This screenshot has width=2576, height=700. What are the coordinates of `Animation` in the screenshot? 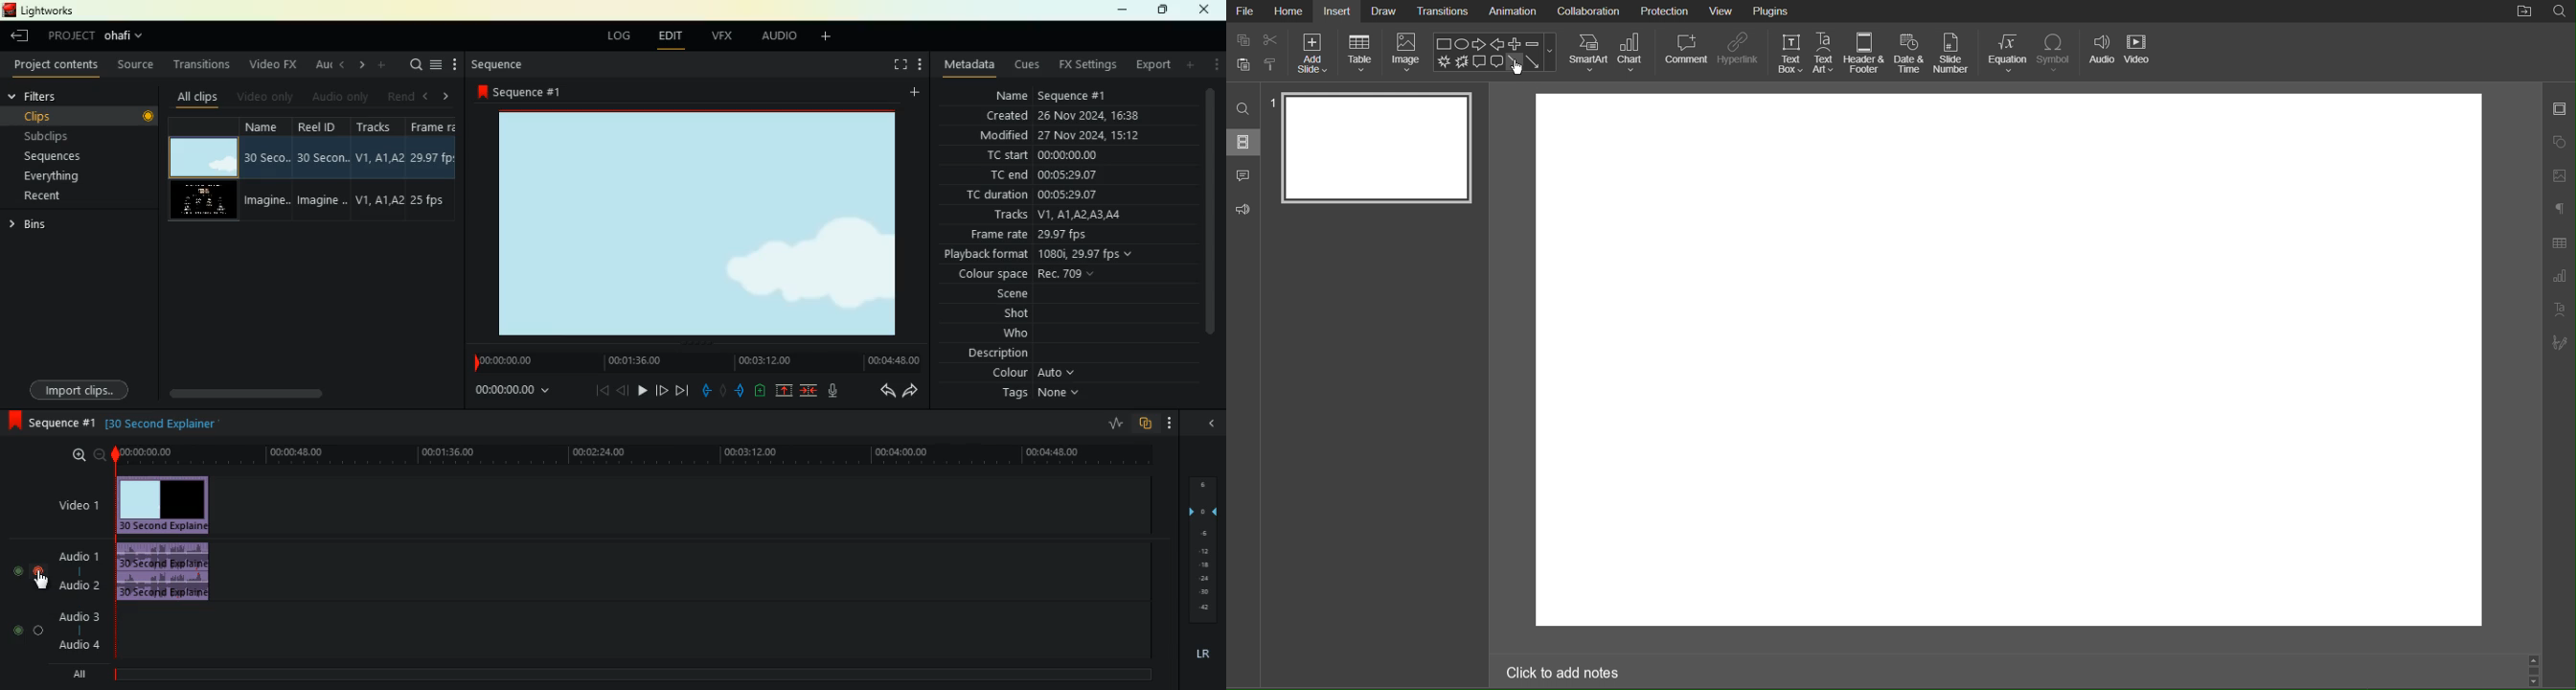 It's located at (1511, 12).